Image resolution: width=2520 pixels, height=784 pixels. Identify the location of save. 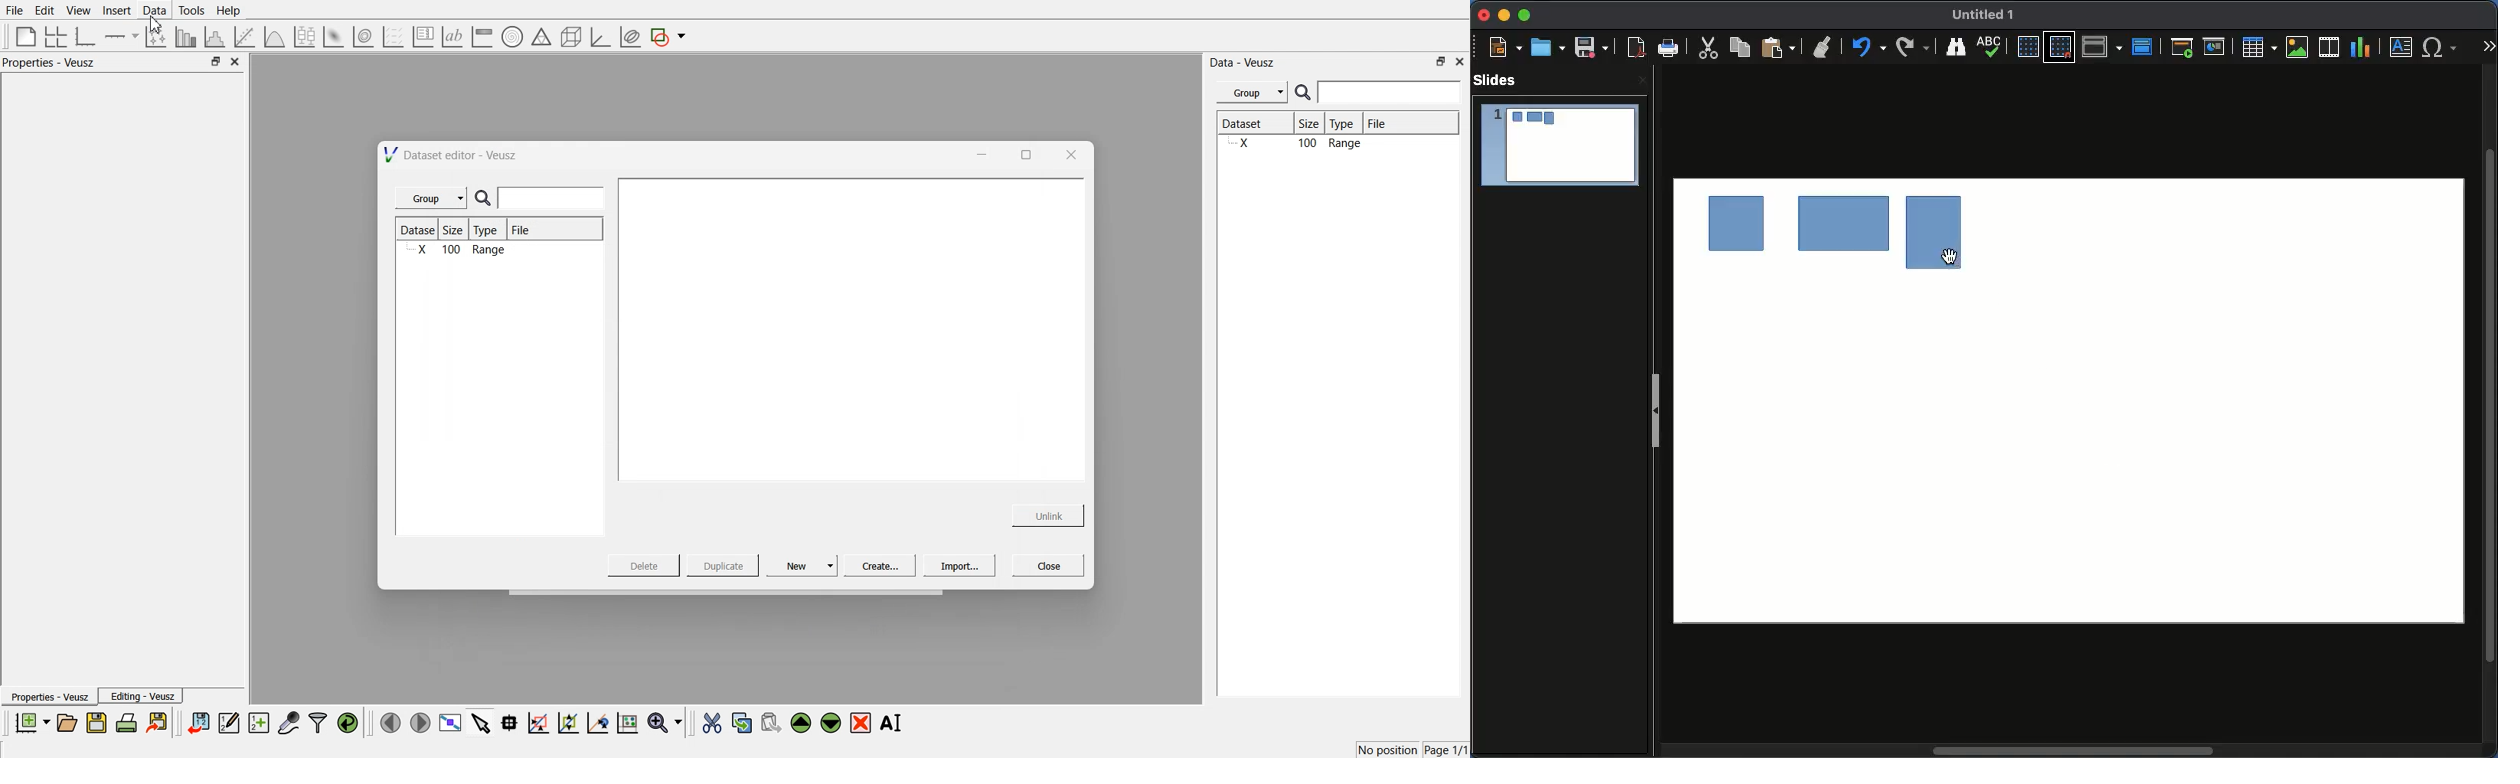
(99, 723).